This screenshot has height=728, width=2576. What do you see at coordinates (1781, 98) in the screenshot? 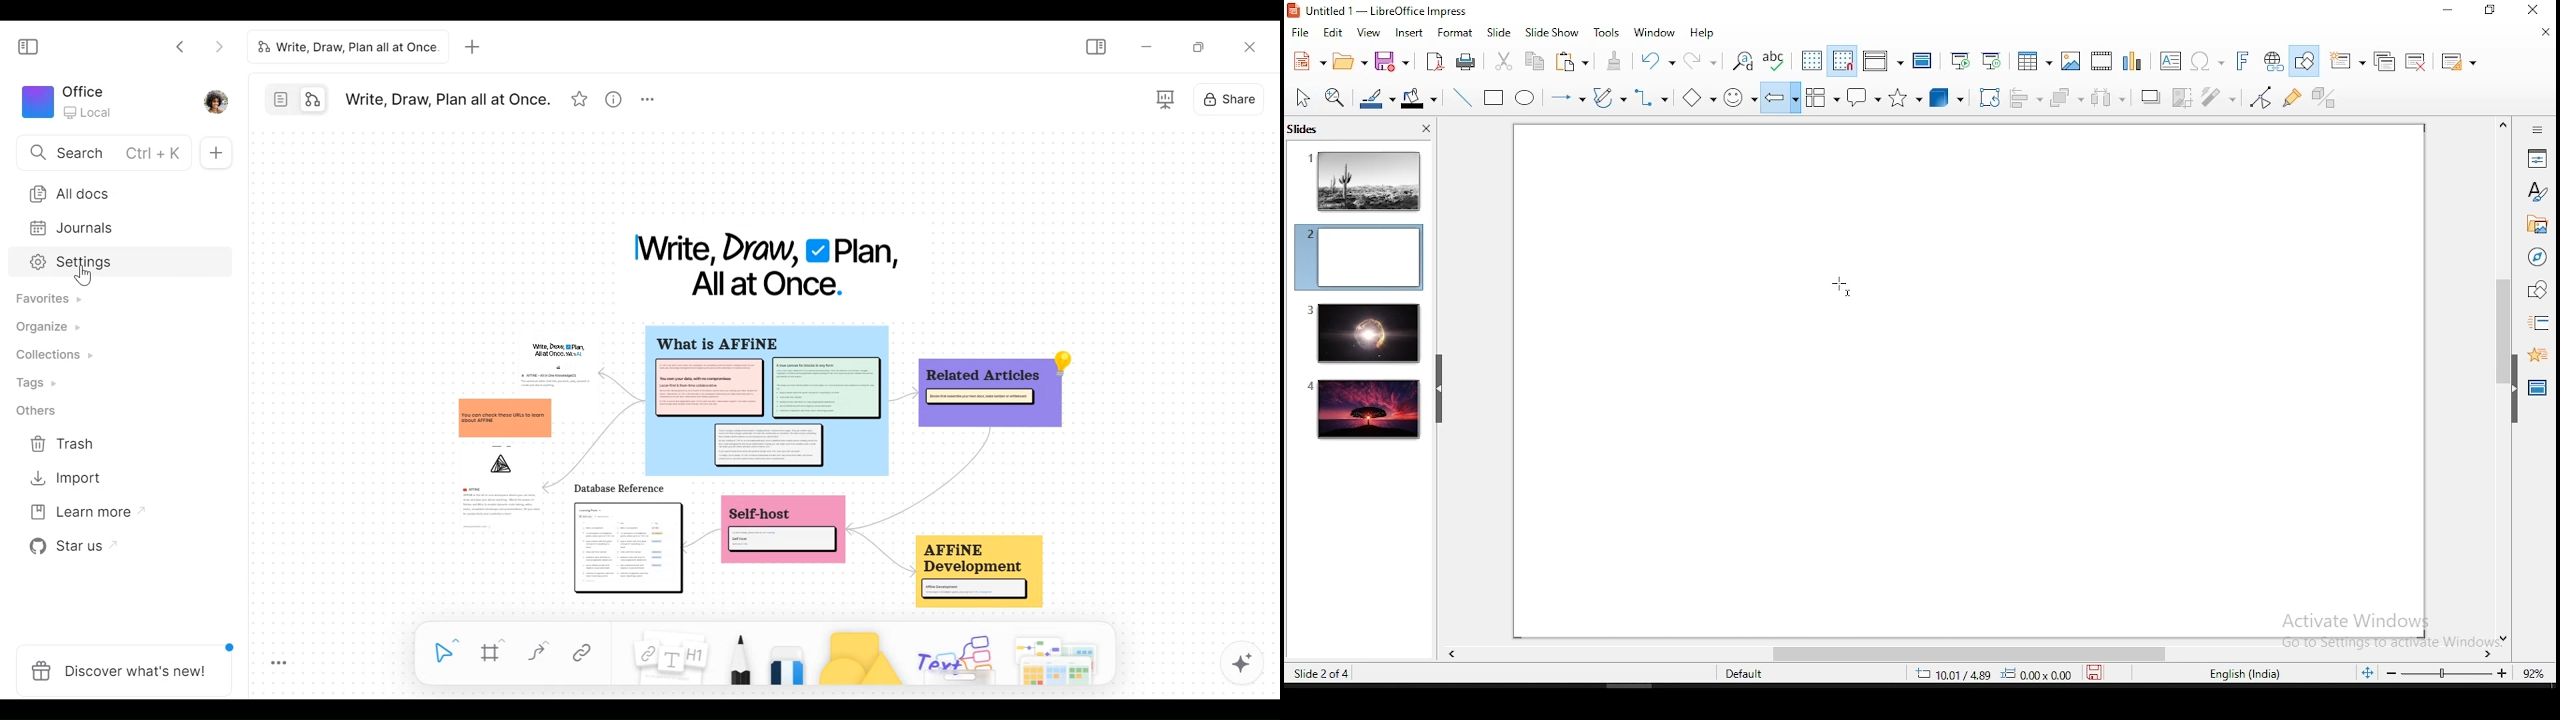
I see `block arrows` at bounding box center [1781, 98].